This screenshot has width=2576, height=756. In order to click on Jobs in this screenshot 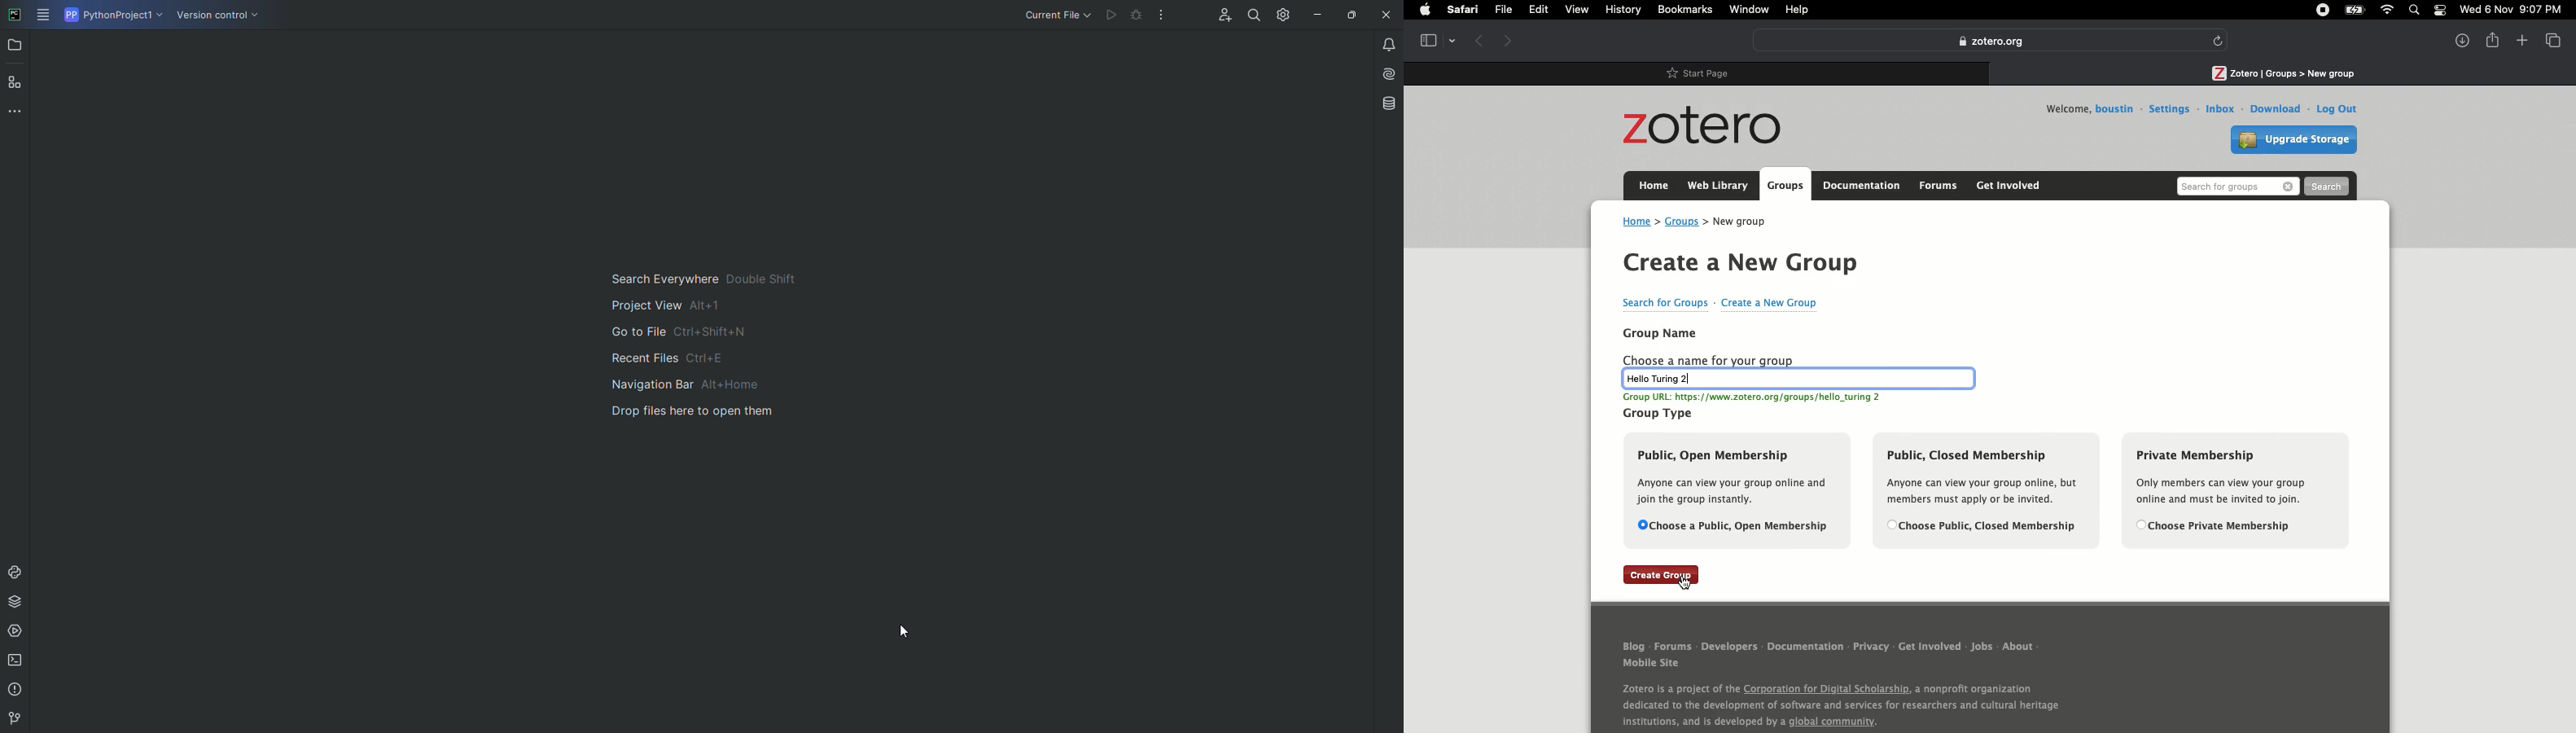, I will do `click(1982, 647)`.